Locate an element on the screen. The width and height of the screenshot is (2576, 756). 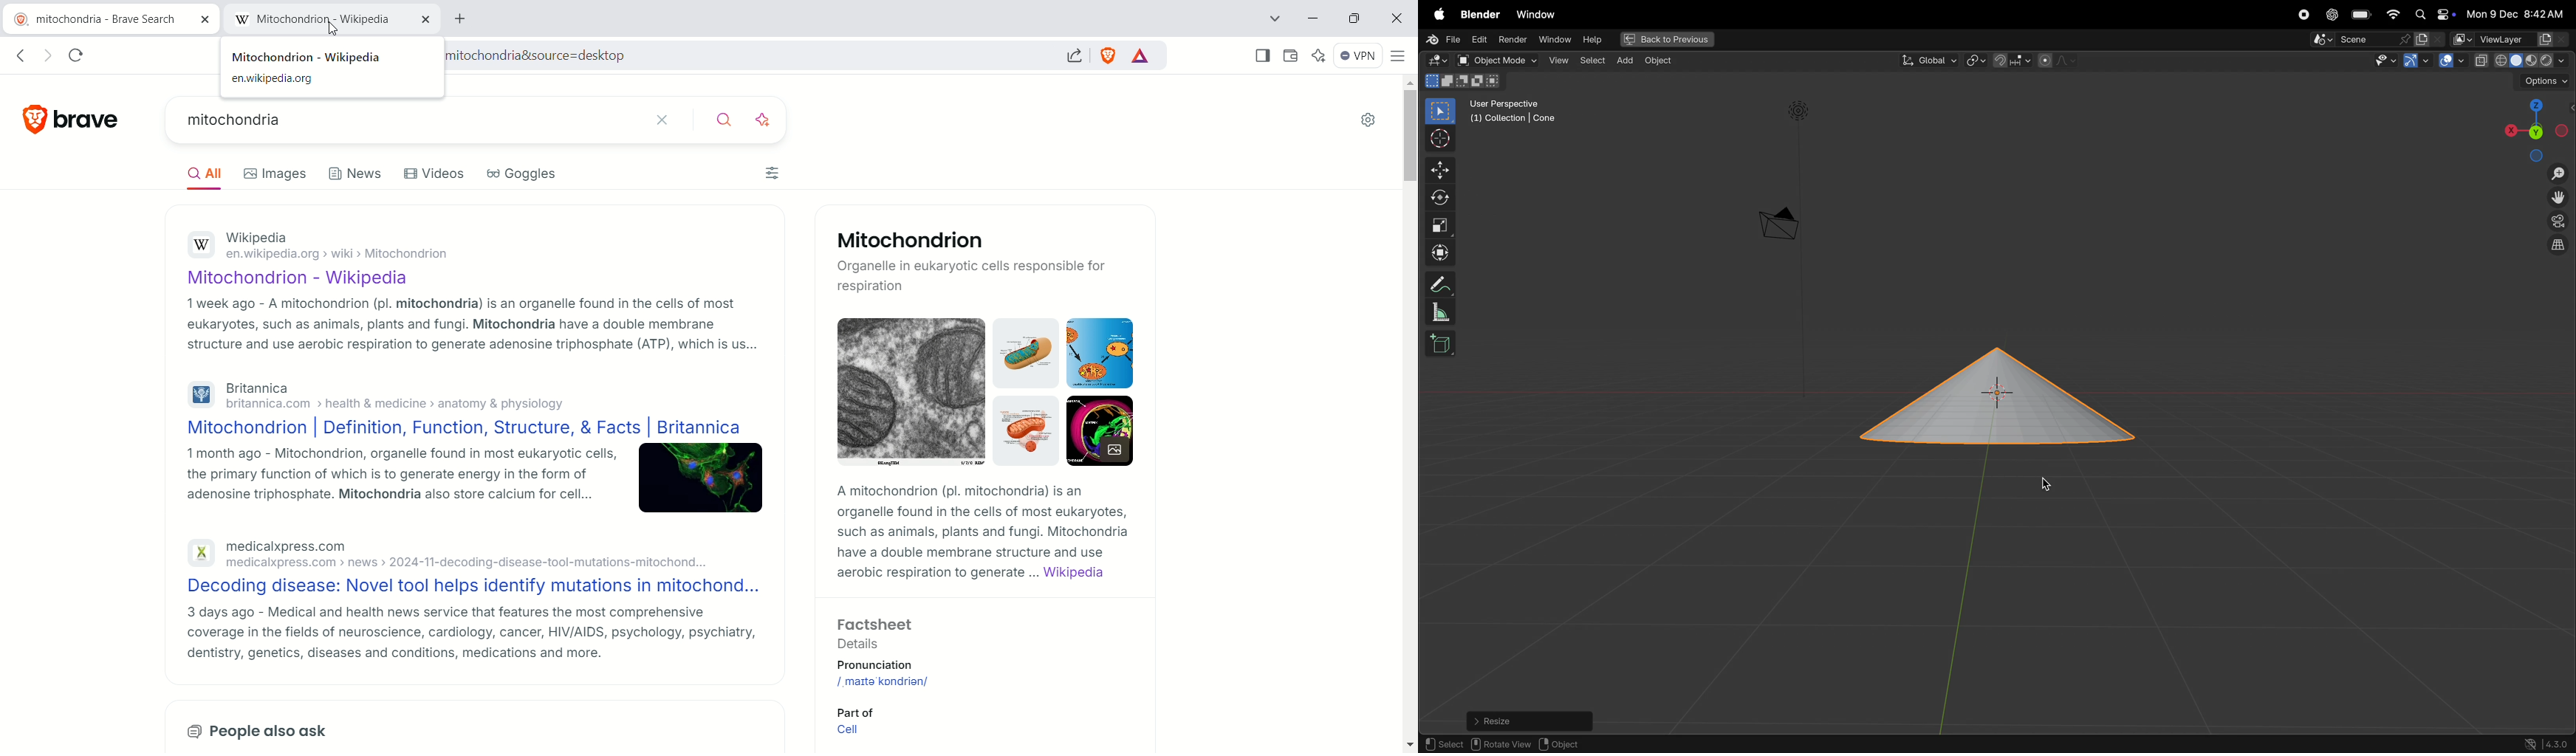
shield is located at coordinates (1111, 54).